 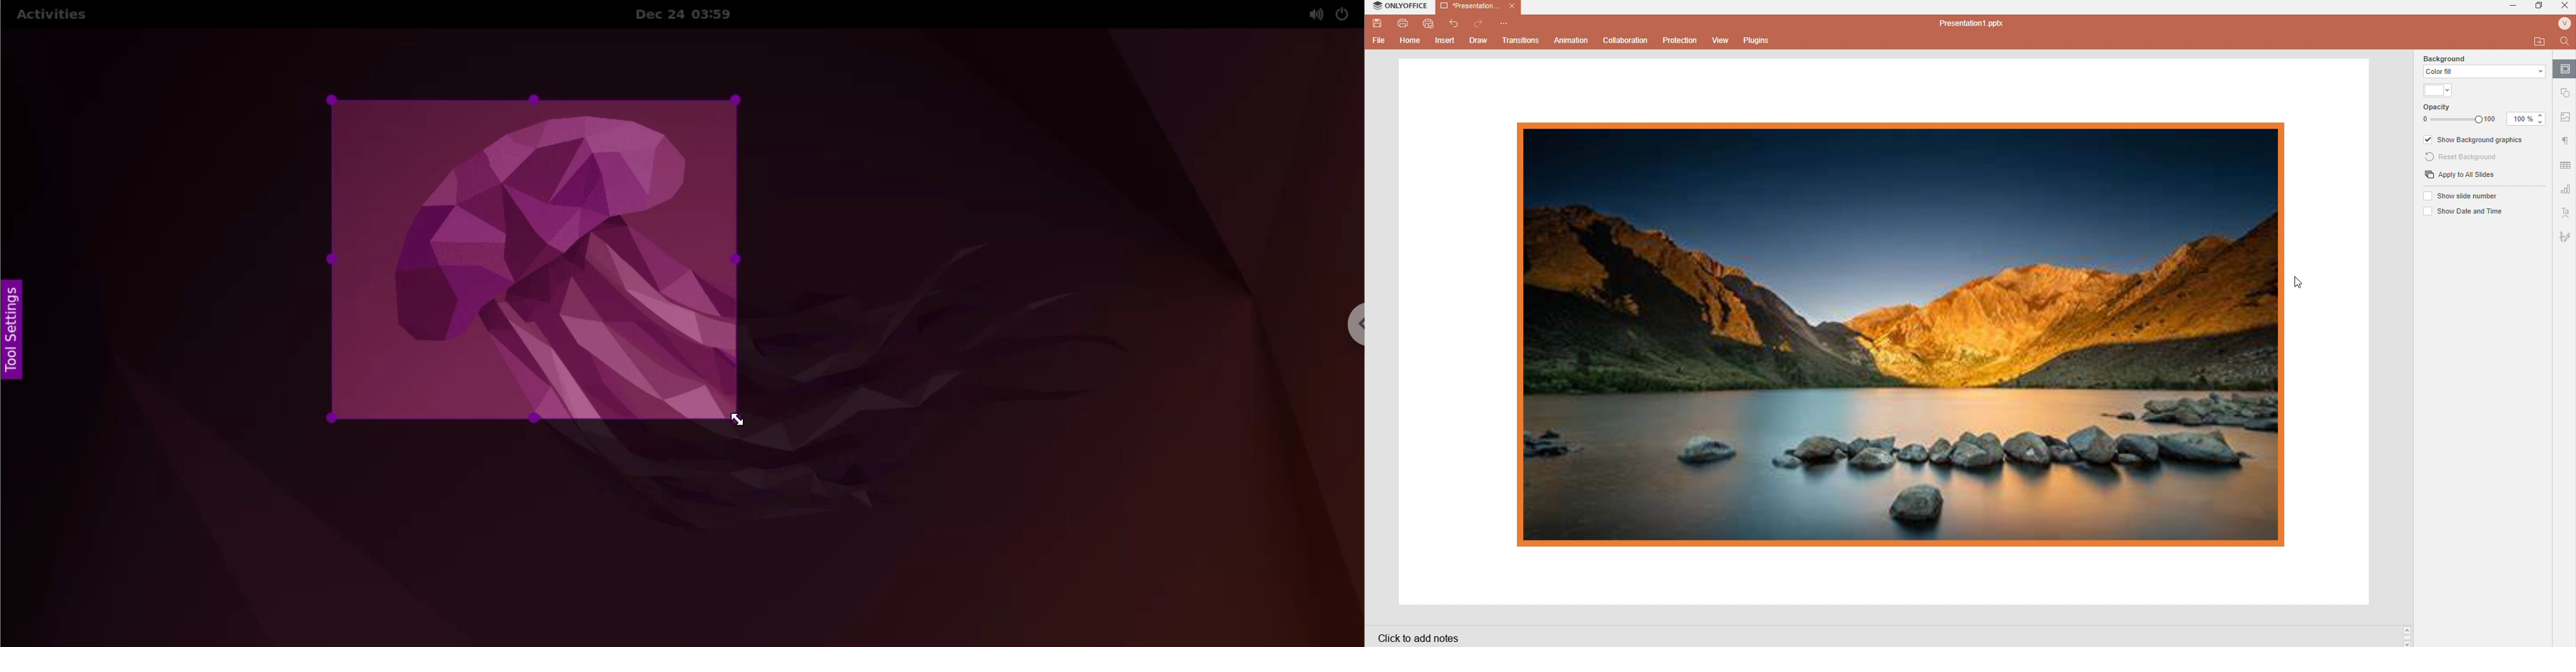 What do you see at coordinates (1626, 40) in the screenshot?
I see `Collaboration` at bounding box center [1626, 40].